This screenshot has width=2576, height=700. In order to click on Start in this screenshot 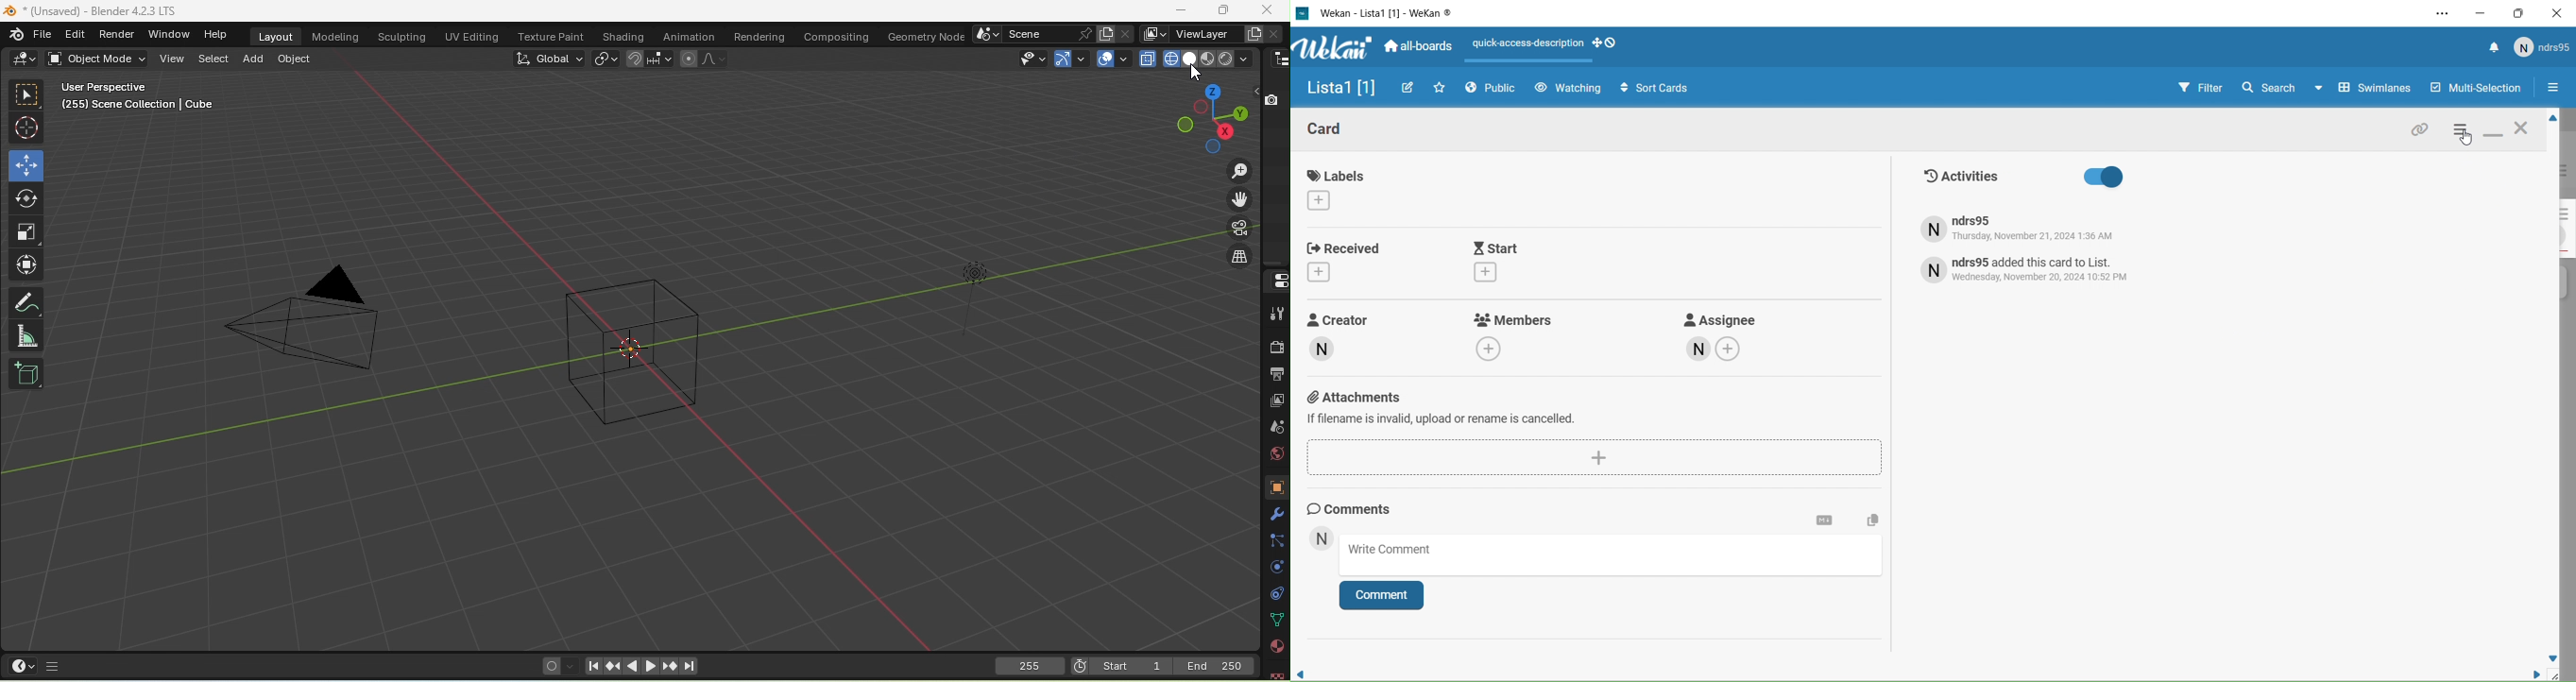, I will do `click(1507, 261)`.